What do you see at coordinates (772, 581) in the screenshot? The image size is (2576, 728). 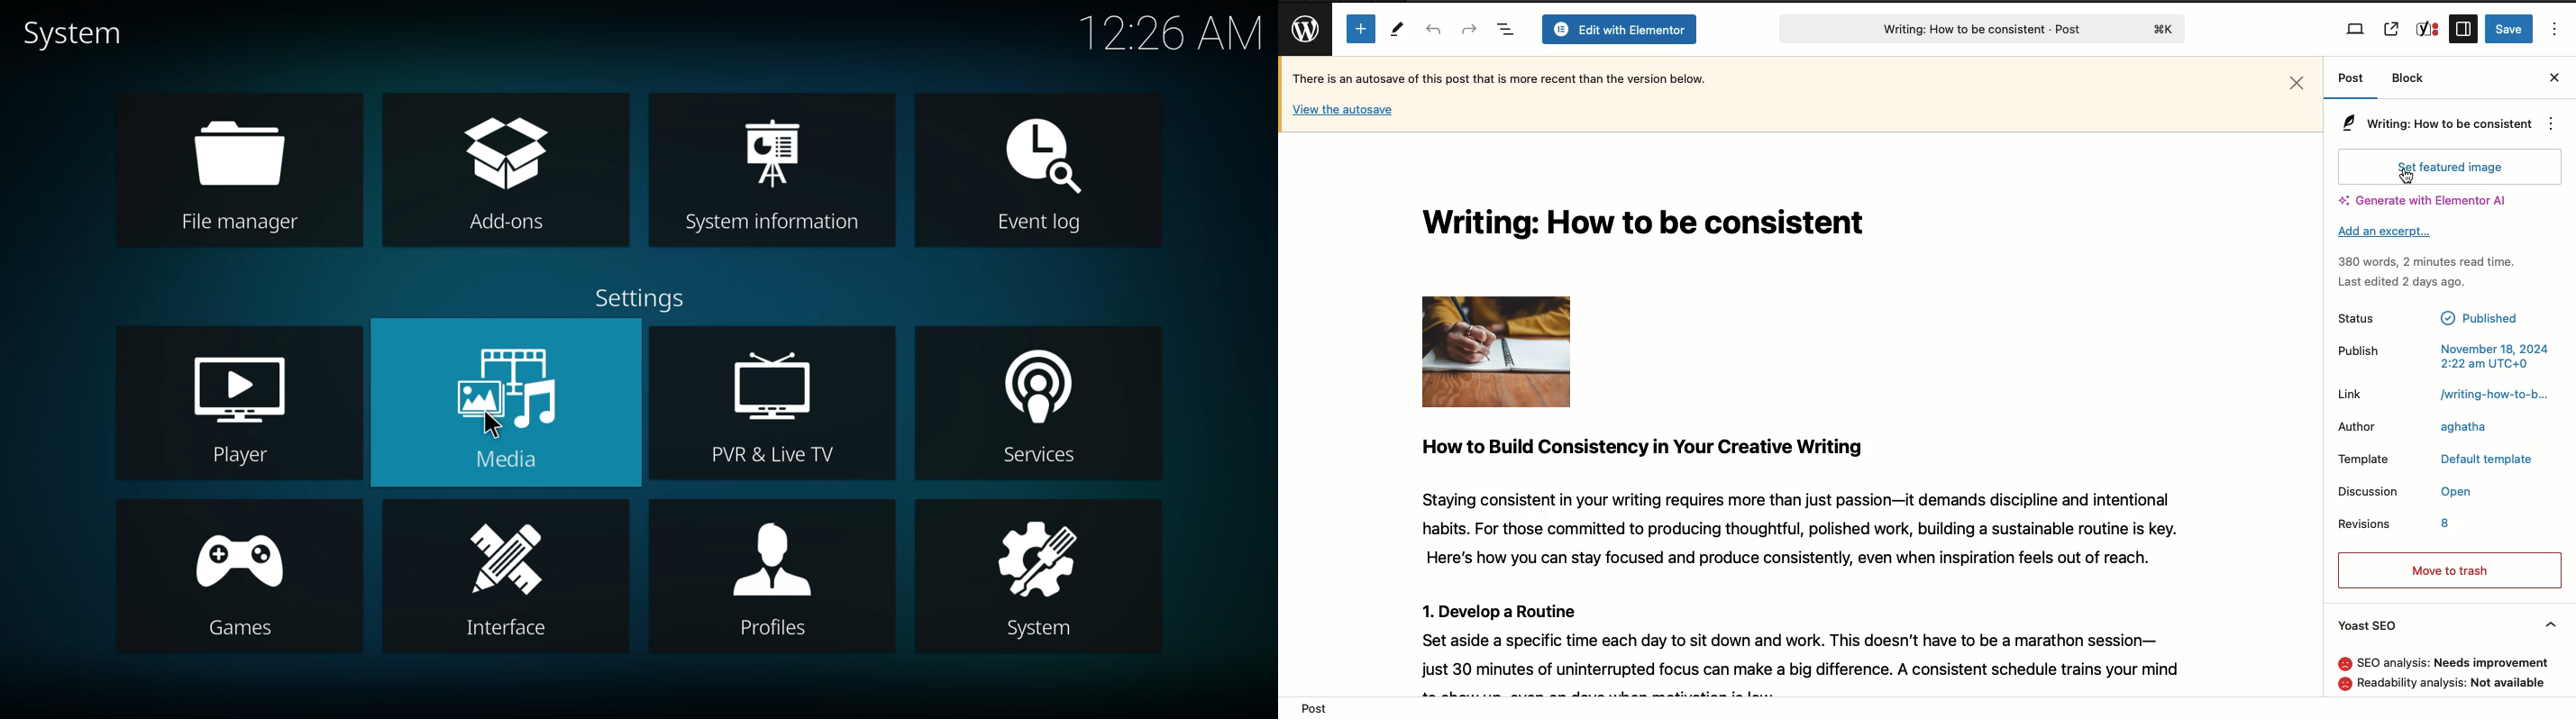 I see `profiles` at bounding box center [772, 581].